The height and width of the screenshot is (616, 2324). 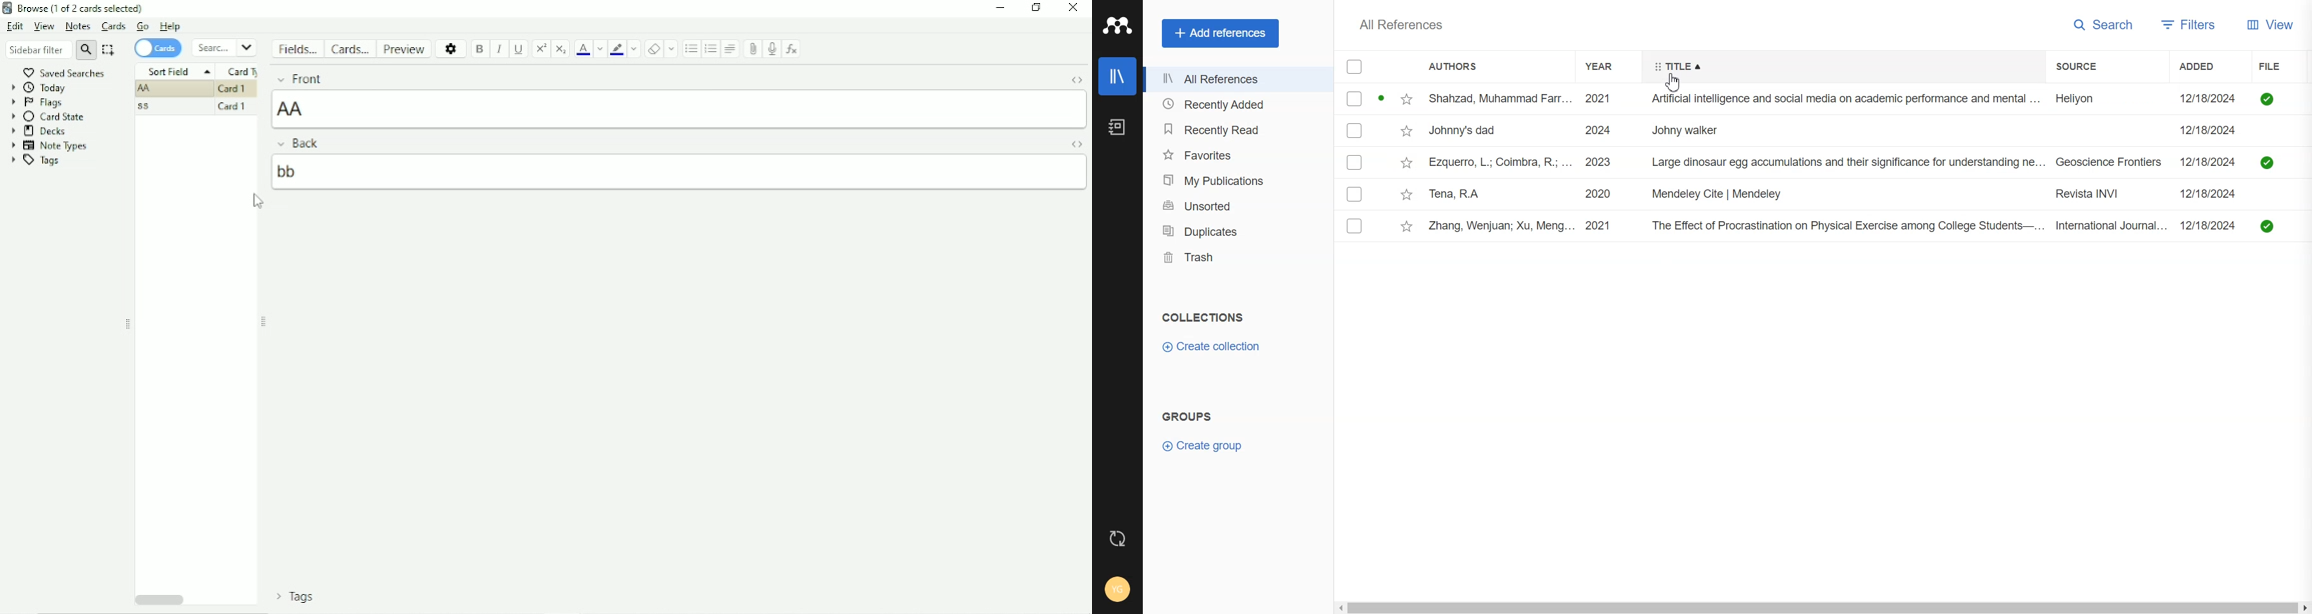 I want to click on Italic, so click(x=500, y=50).